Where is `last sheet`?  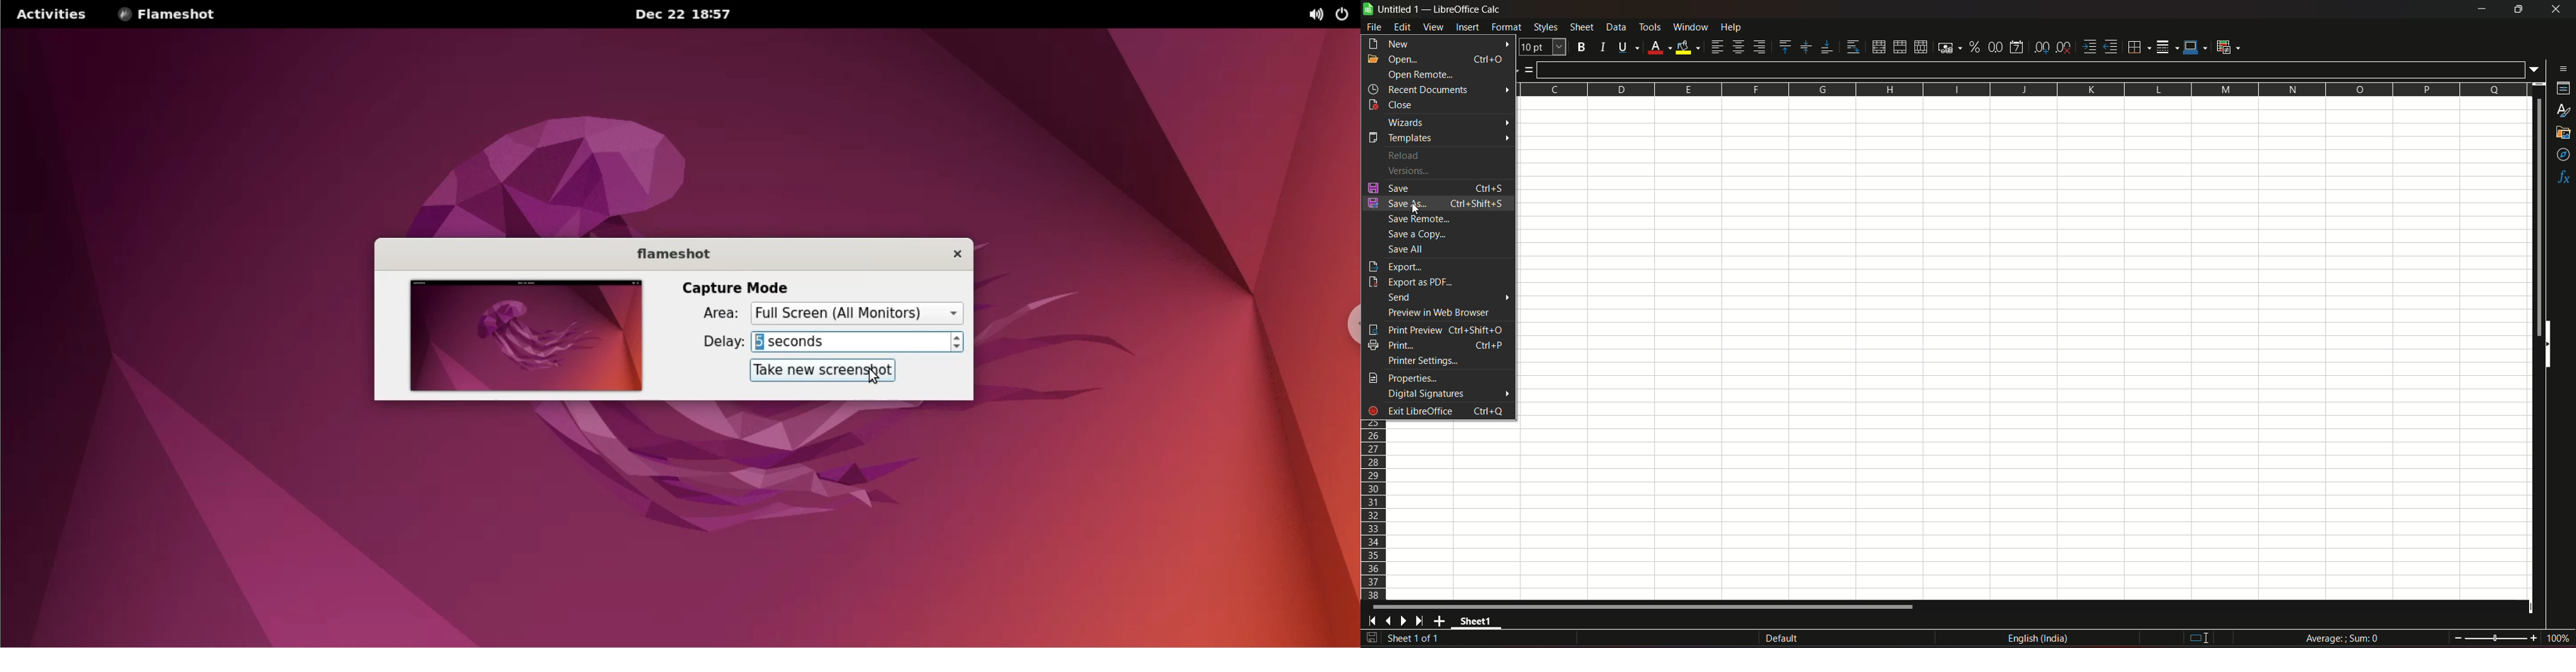 last sheet is located at coordinates (1420, 621).